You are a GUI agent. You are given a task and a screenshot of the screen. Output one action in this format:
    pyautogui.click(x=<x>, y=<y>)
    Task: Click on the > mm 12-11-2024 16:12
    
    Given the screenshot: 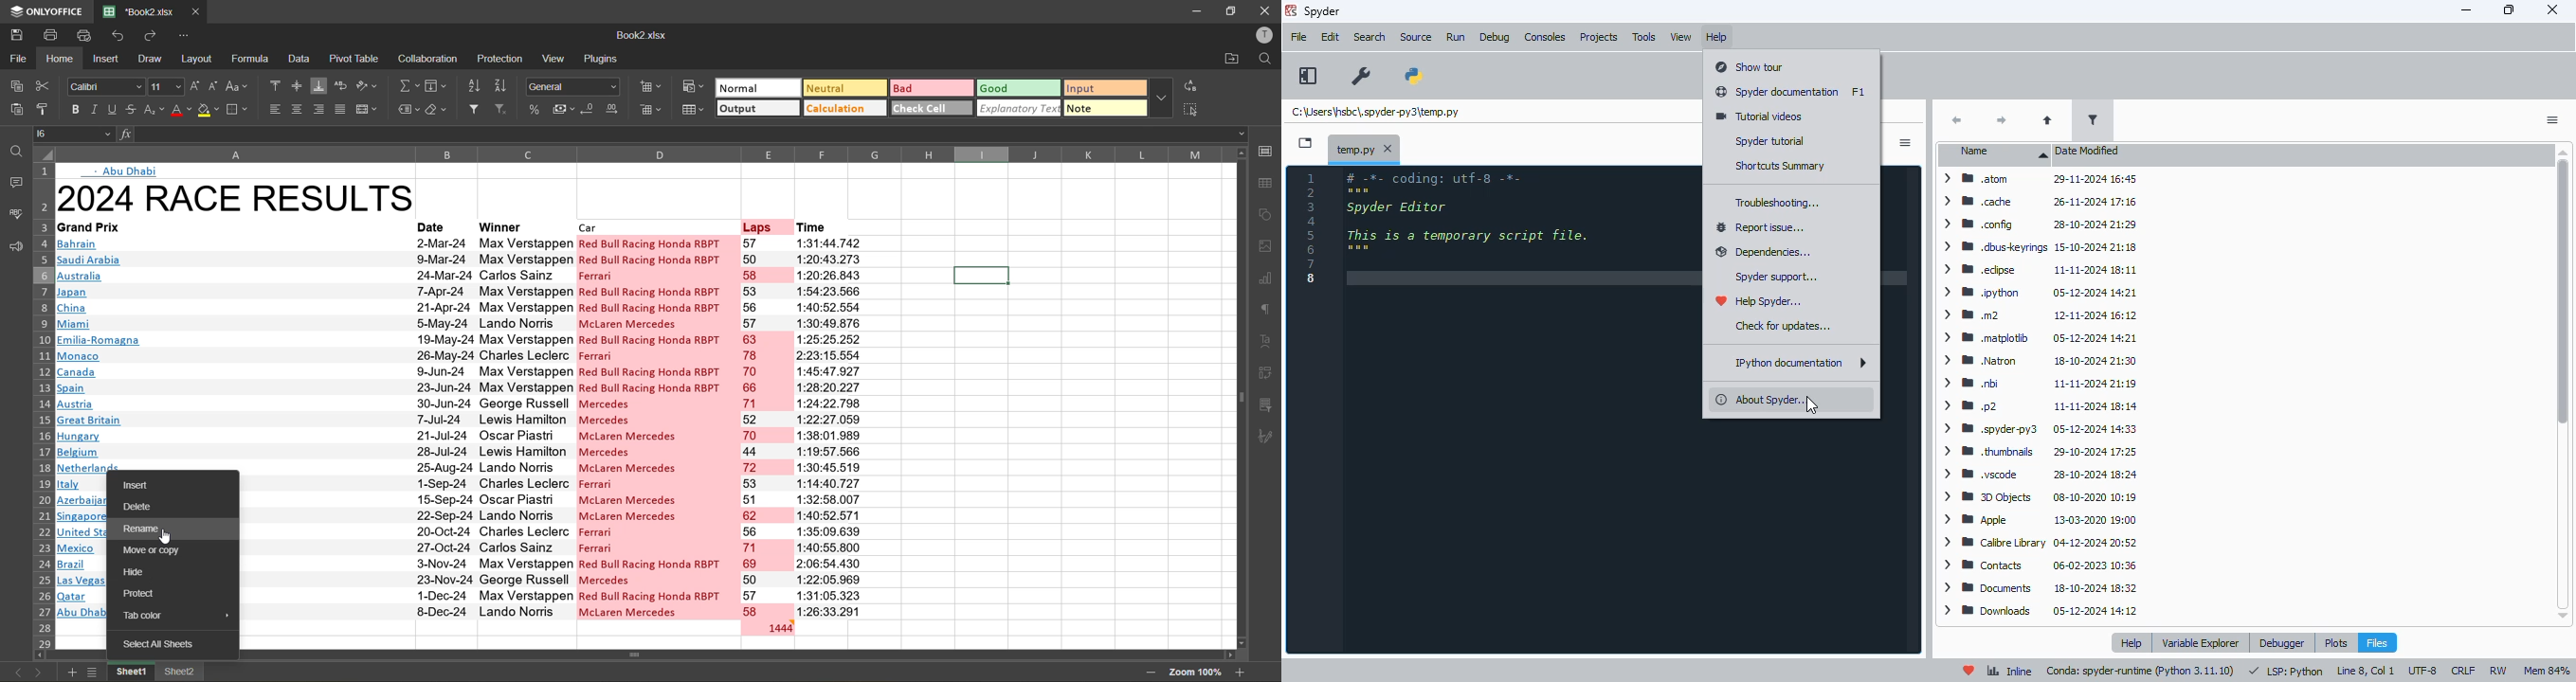 What is the action you would take?
    pyautogui.click(x=2038, y=314)
    